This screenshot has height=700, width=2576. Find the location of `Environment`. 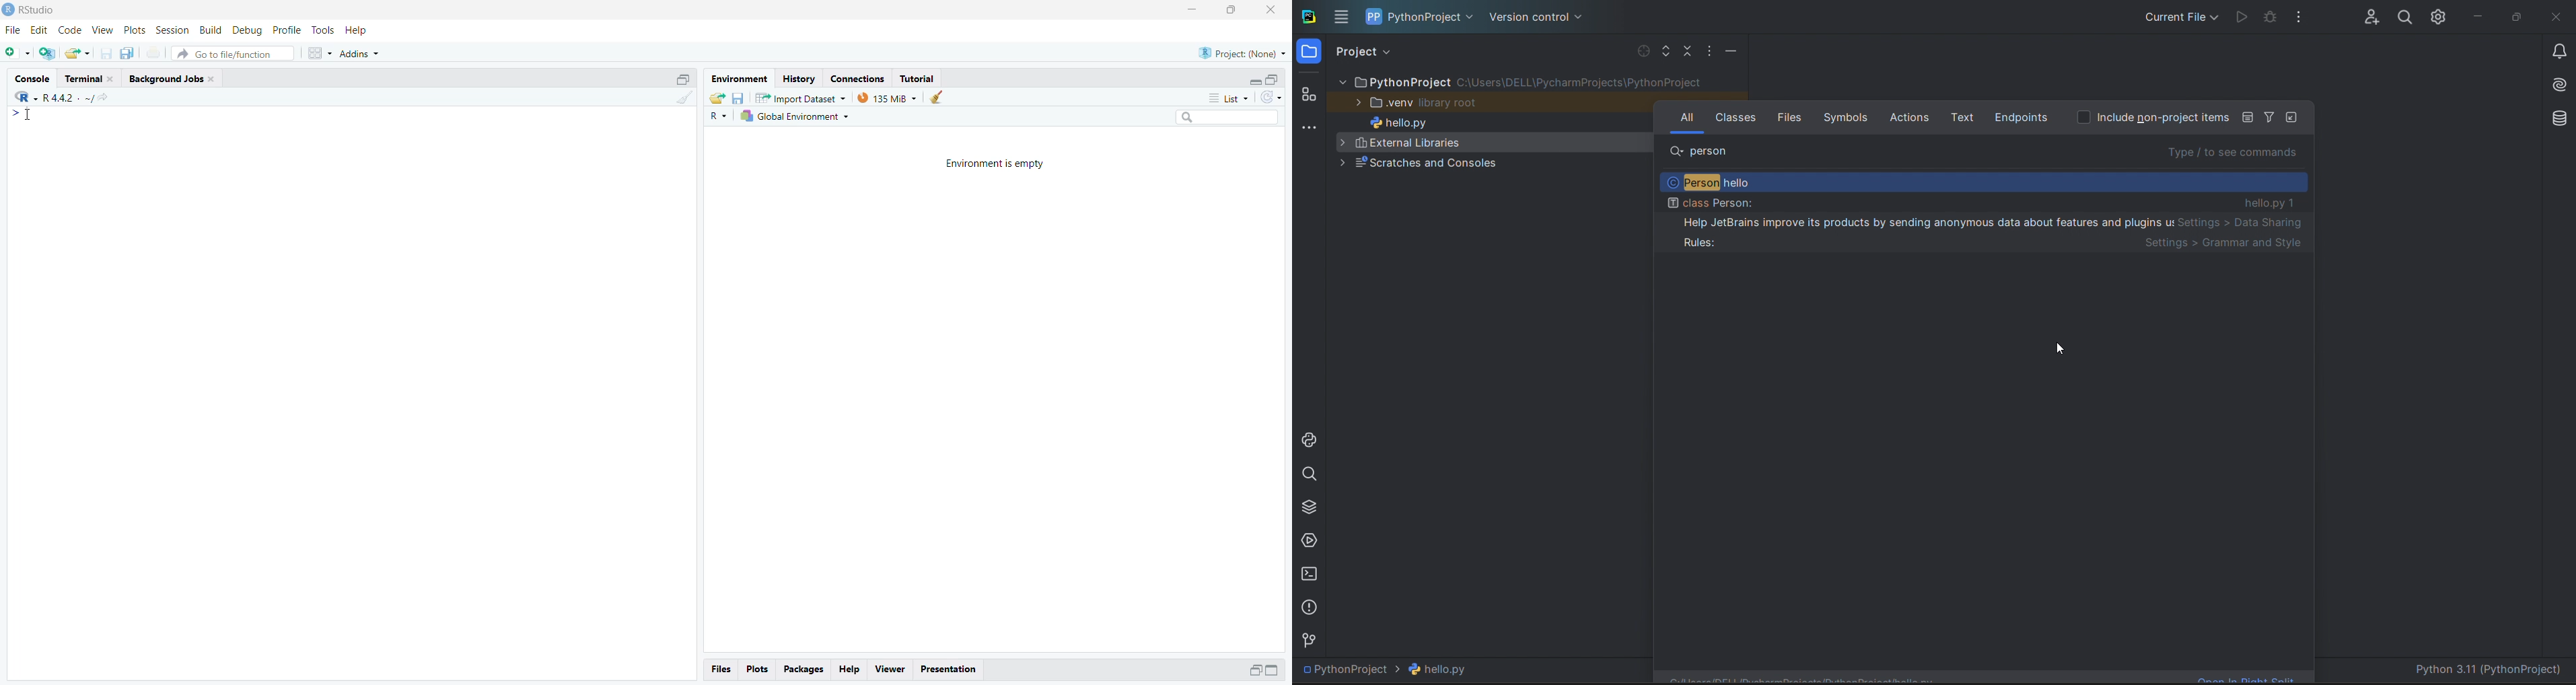

Environment is located at coordinates (739, 79).